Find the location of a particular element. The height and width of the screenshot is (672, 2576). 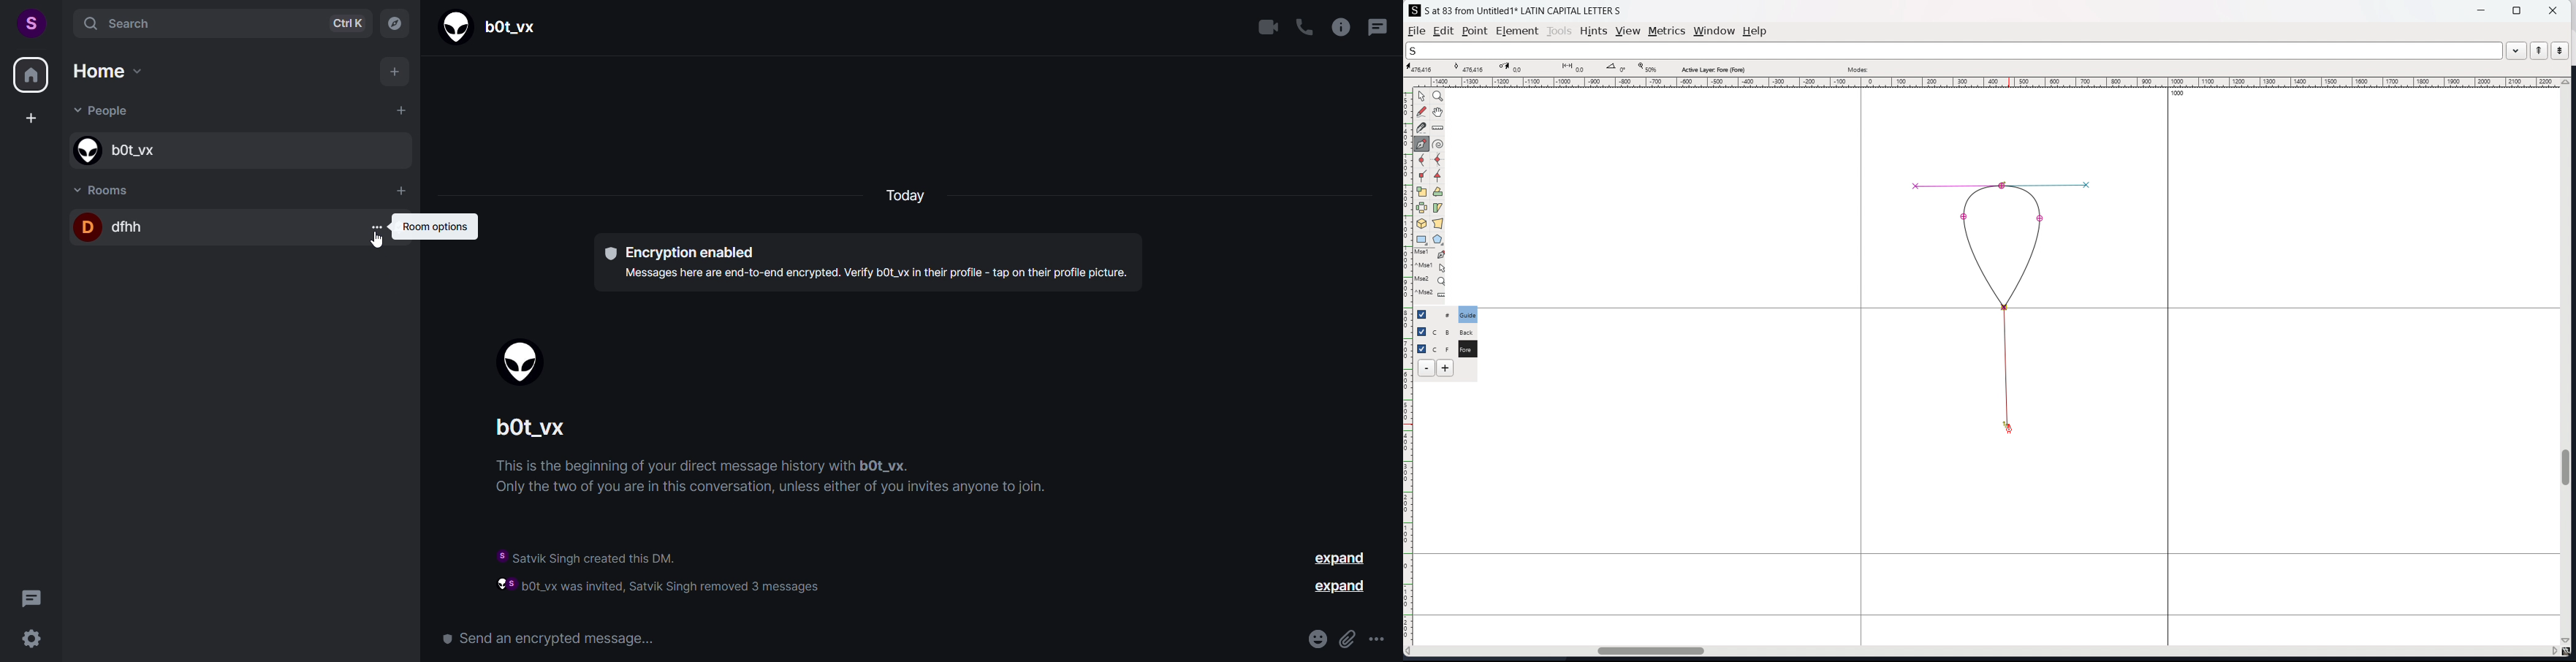

people name is located at coordinates (495, 28).